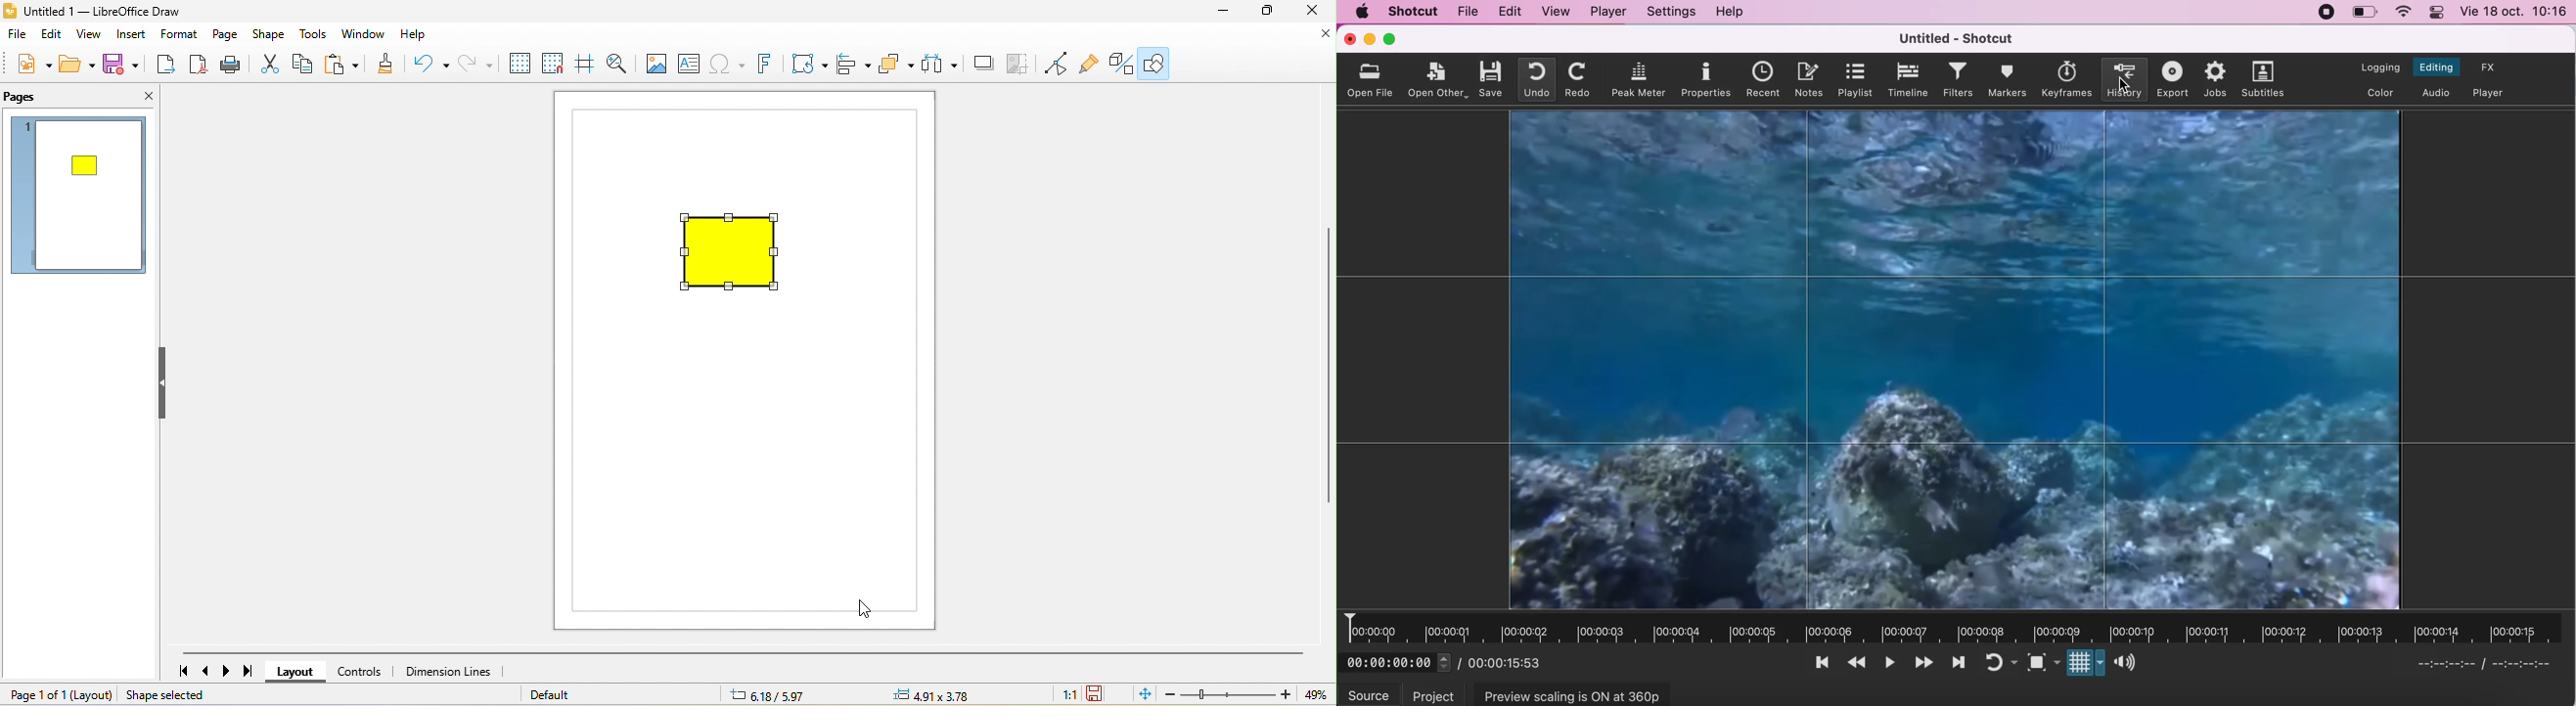  Describe the element at coordinates (1577, 693) in the screenshot. I see `preview scaling is on at 360p` at that location.